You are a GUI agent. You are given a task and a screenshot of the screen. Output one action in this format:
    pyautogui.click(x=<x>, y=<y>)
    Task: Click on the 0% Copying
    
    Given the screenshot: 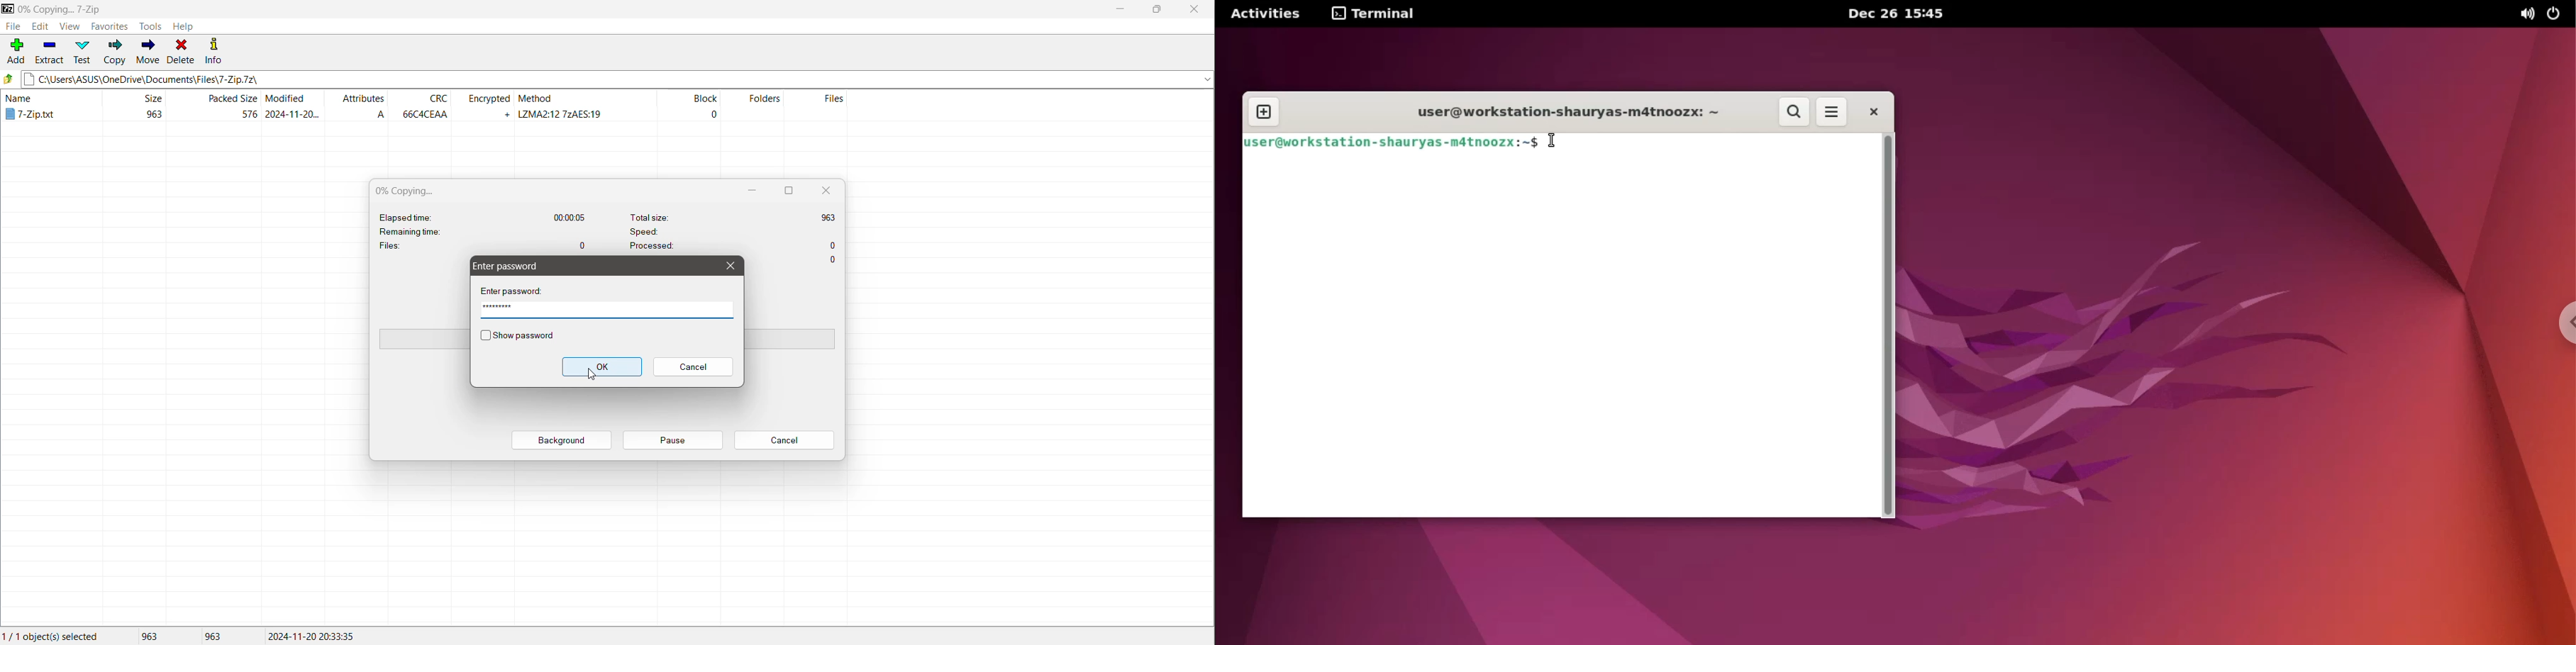 What is the action you would take?
    pyautogui.click(x=411, y=191)
    